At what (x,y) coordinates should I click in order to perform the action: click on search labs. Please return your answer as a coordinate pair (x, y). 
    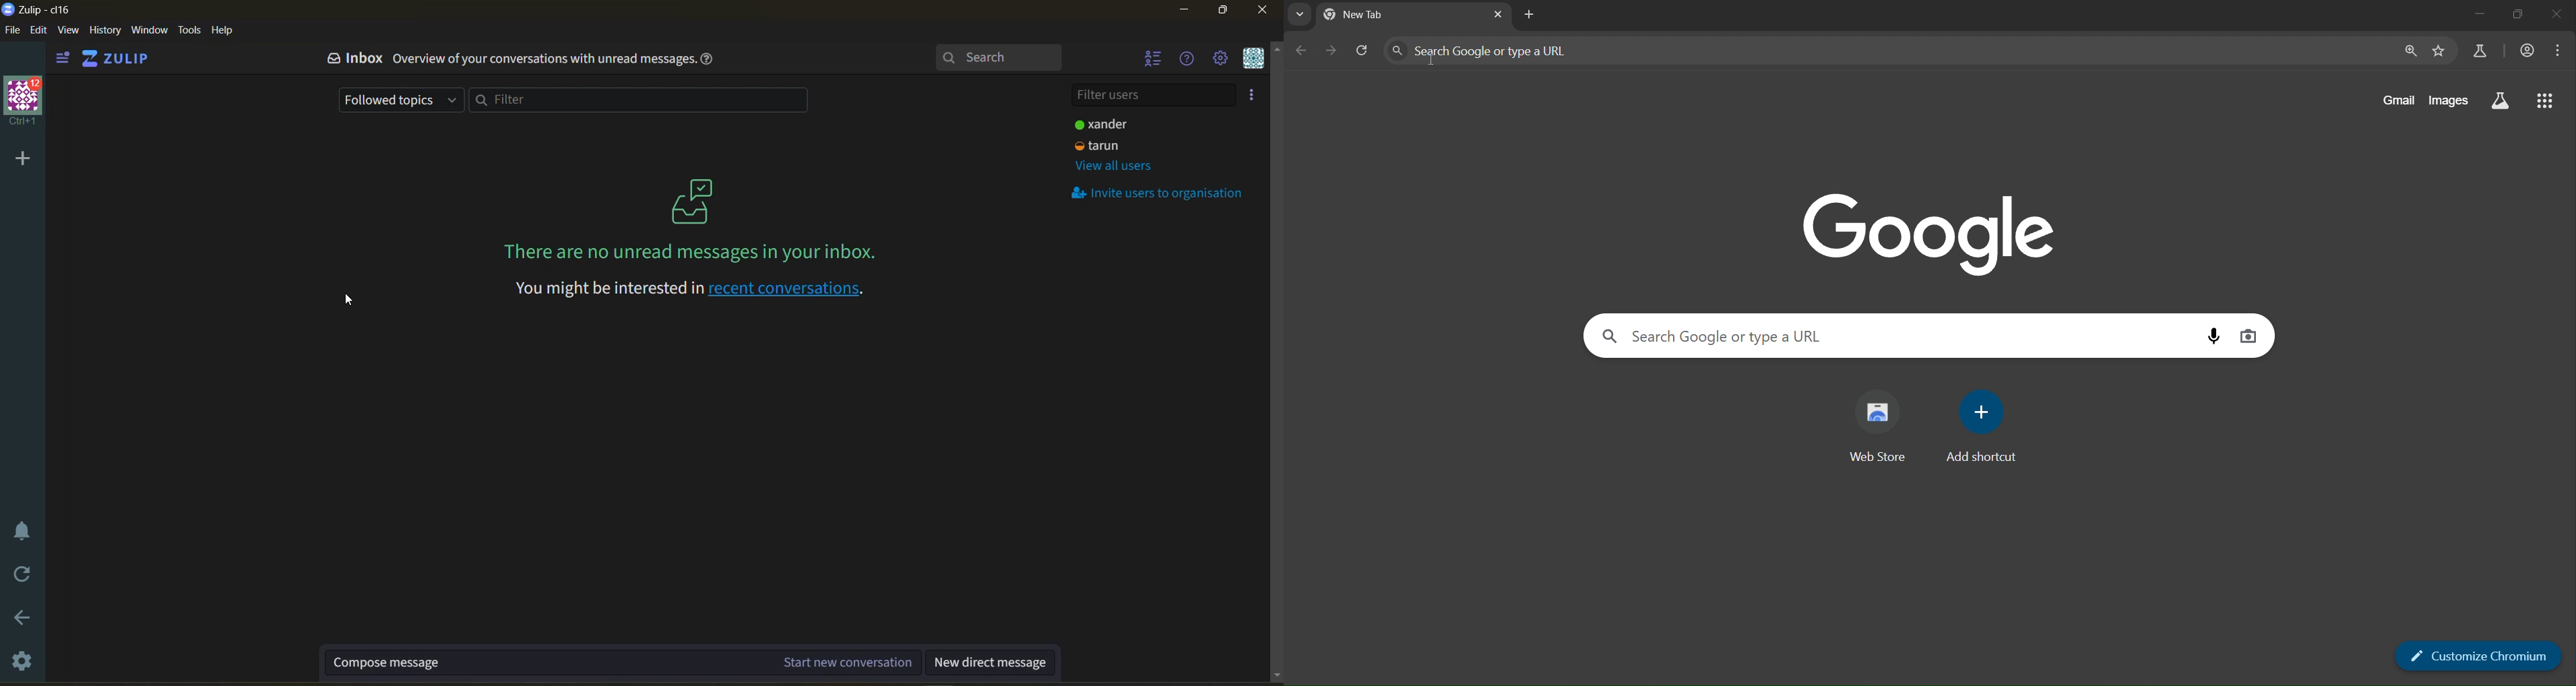
    Looking at the image, I should click on (2476, 51).